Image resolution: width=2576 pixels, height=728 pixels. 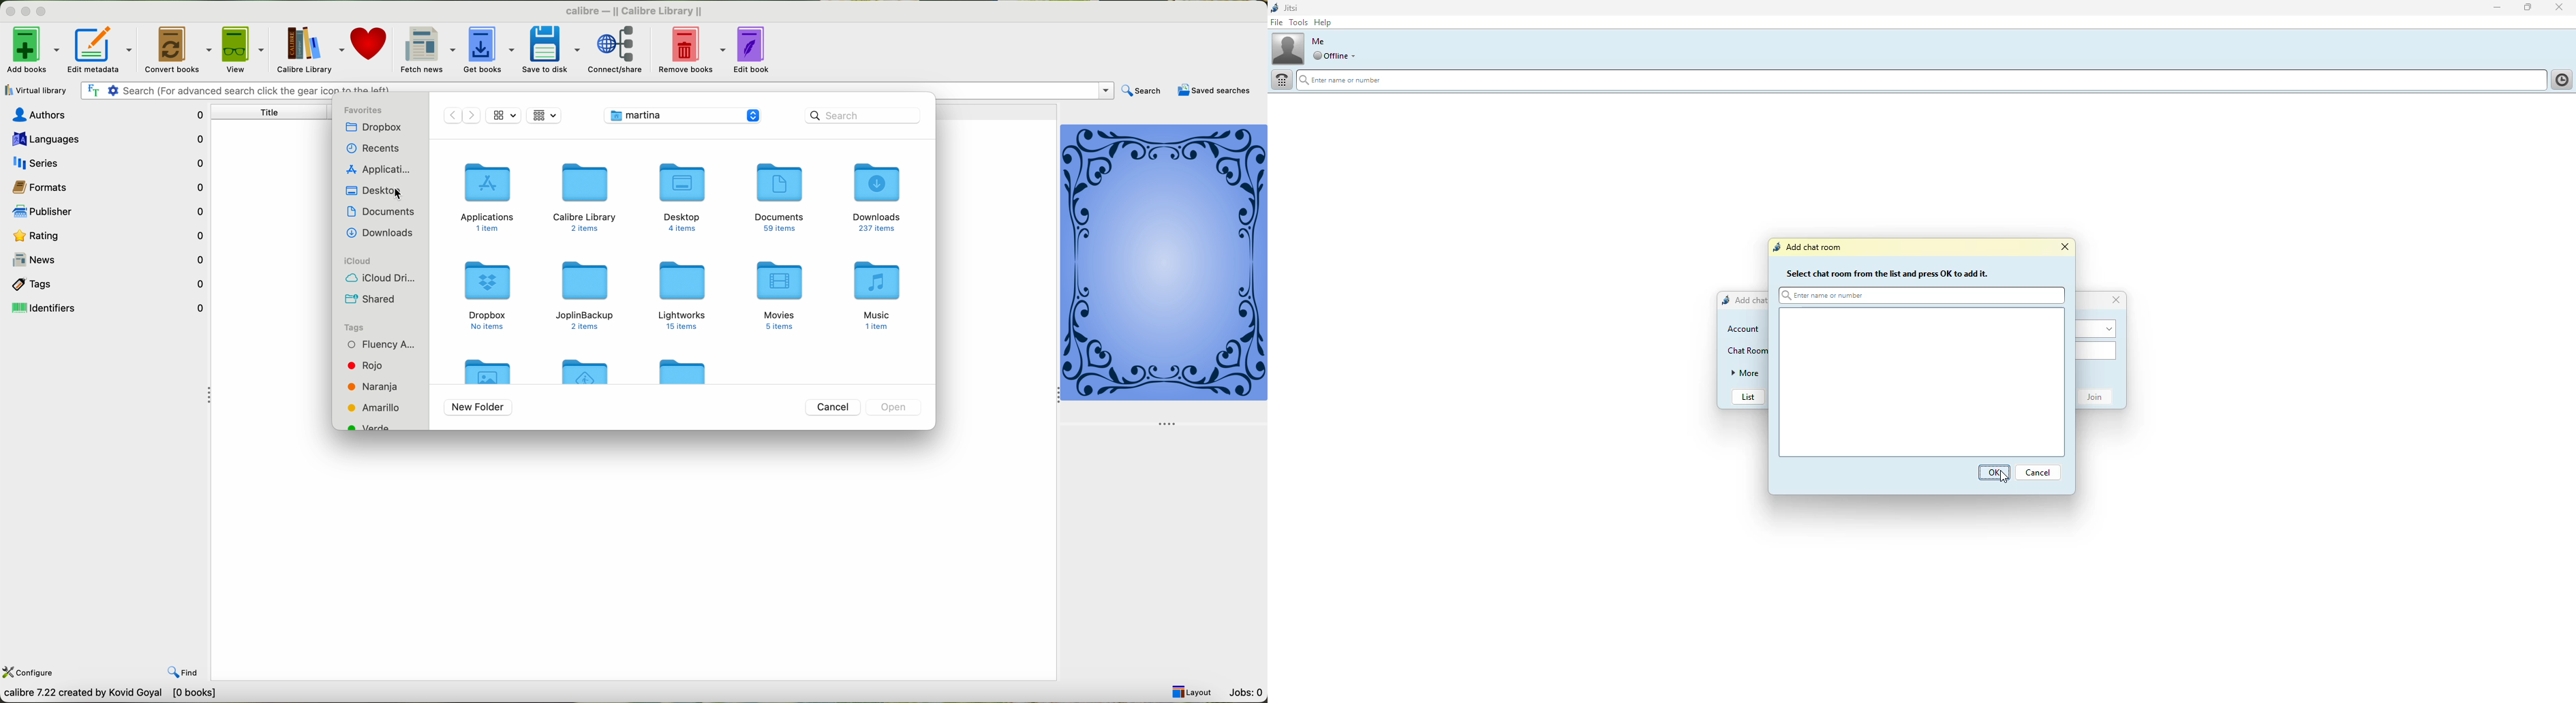 I want to click on calibre-II Callibre Library II, so click(x=630, y=9).